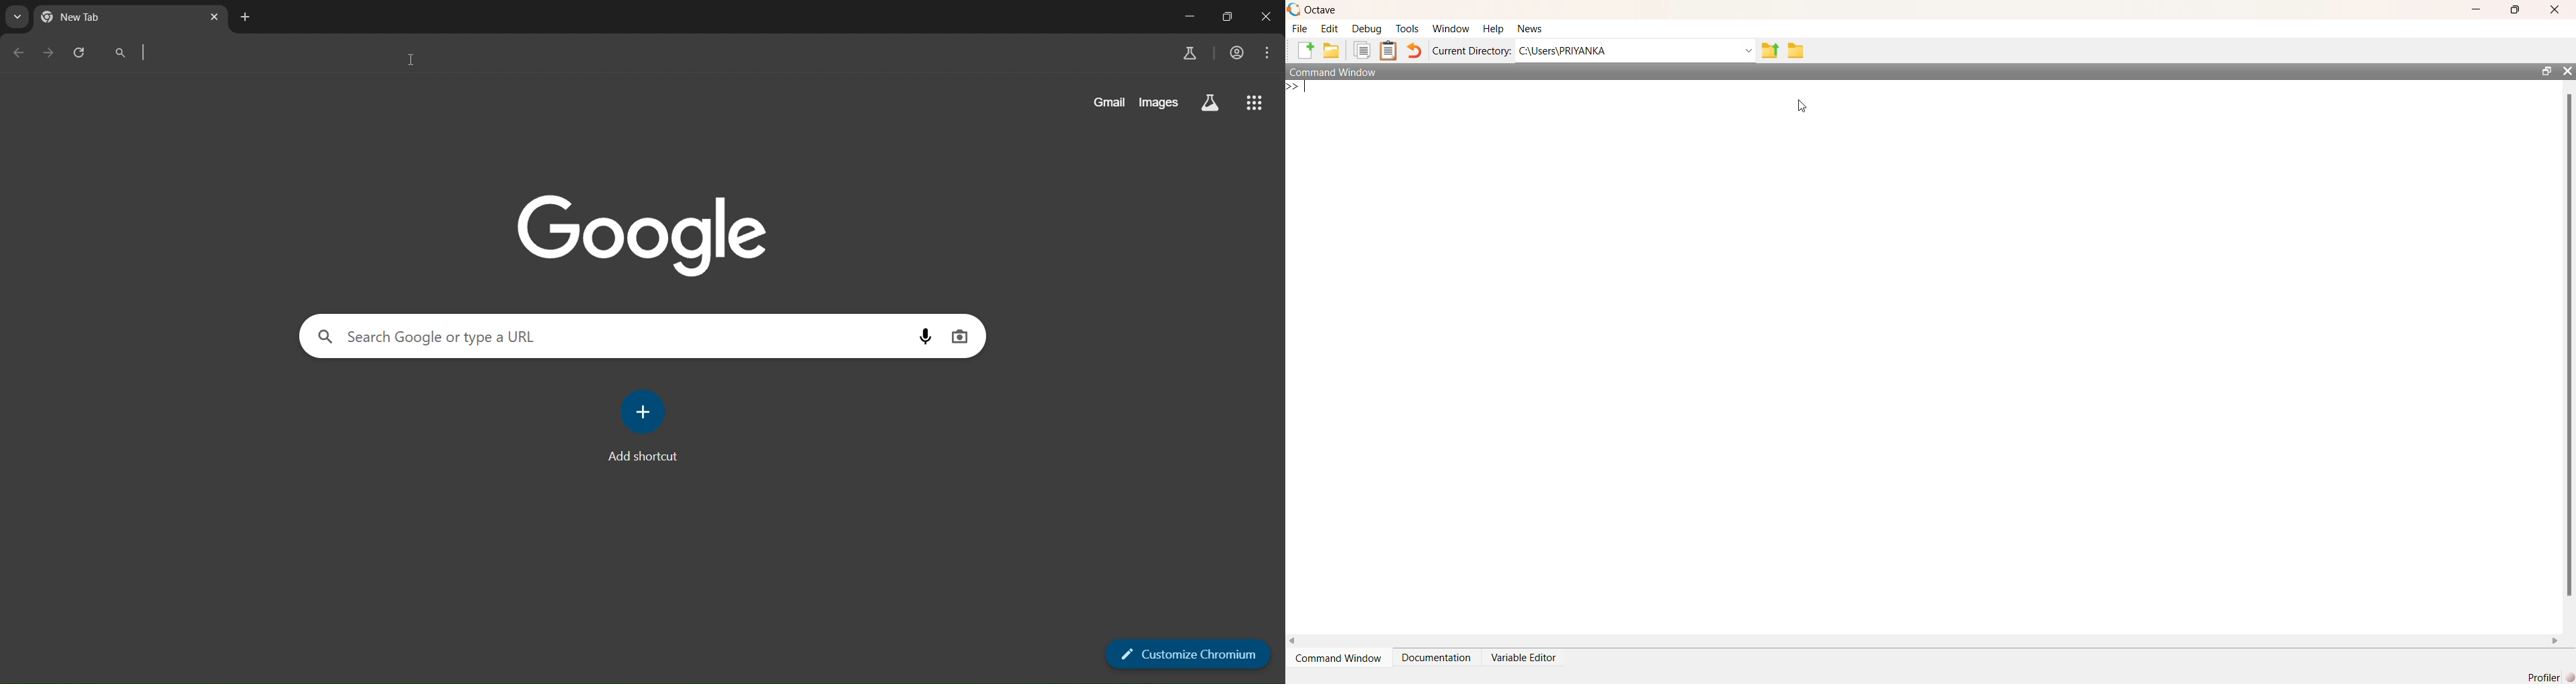 The image size is (2576, 700). I want to click on search page, so click(13, 18).